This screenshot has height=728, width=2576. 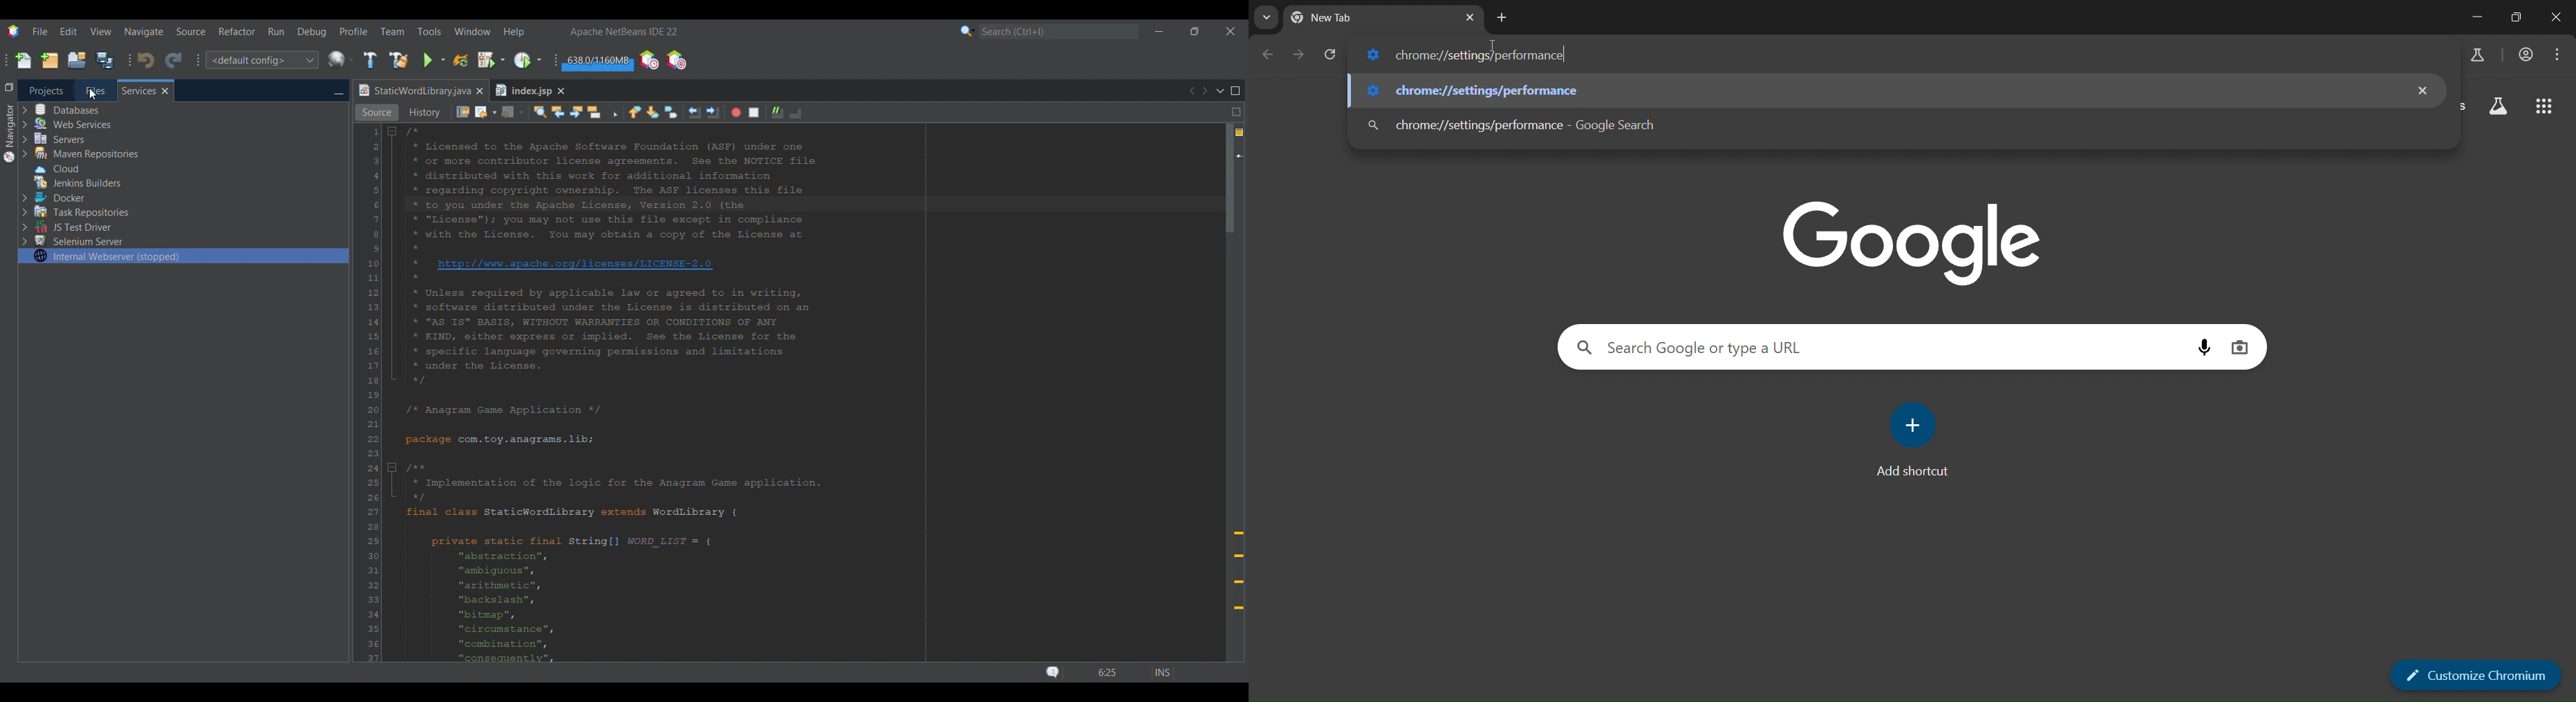 I want to click on search labs, so click(x=2474, y=56).